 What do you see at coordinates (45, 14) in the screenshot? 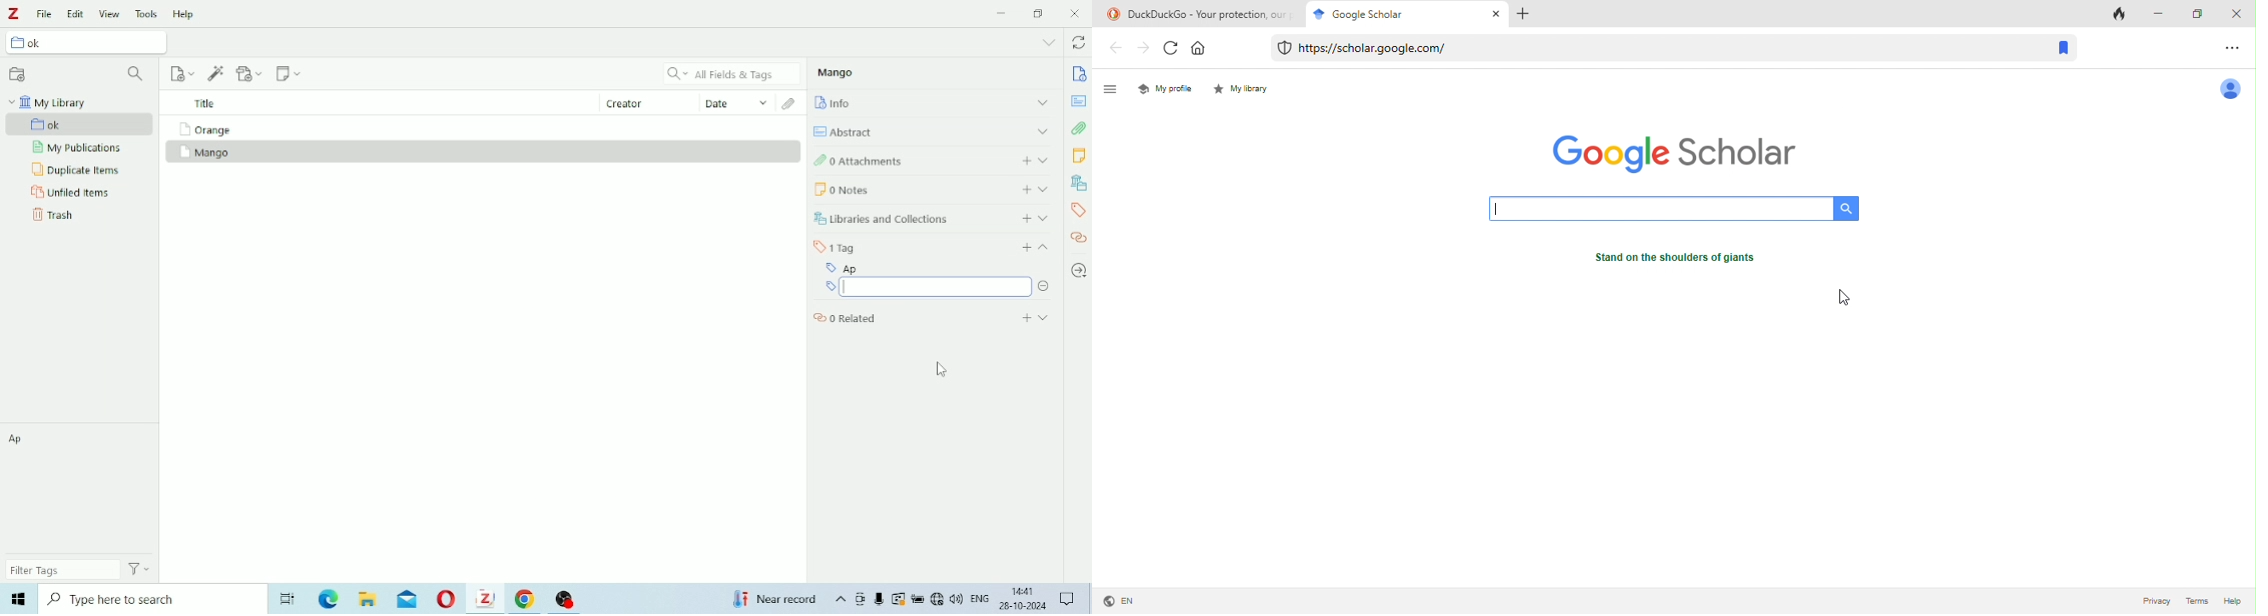
I see `File` at bounding box center [45, 14].